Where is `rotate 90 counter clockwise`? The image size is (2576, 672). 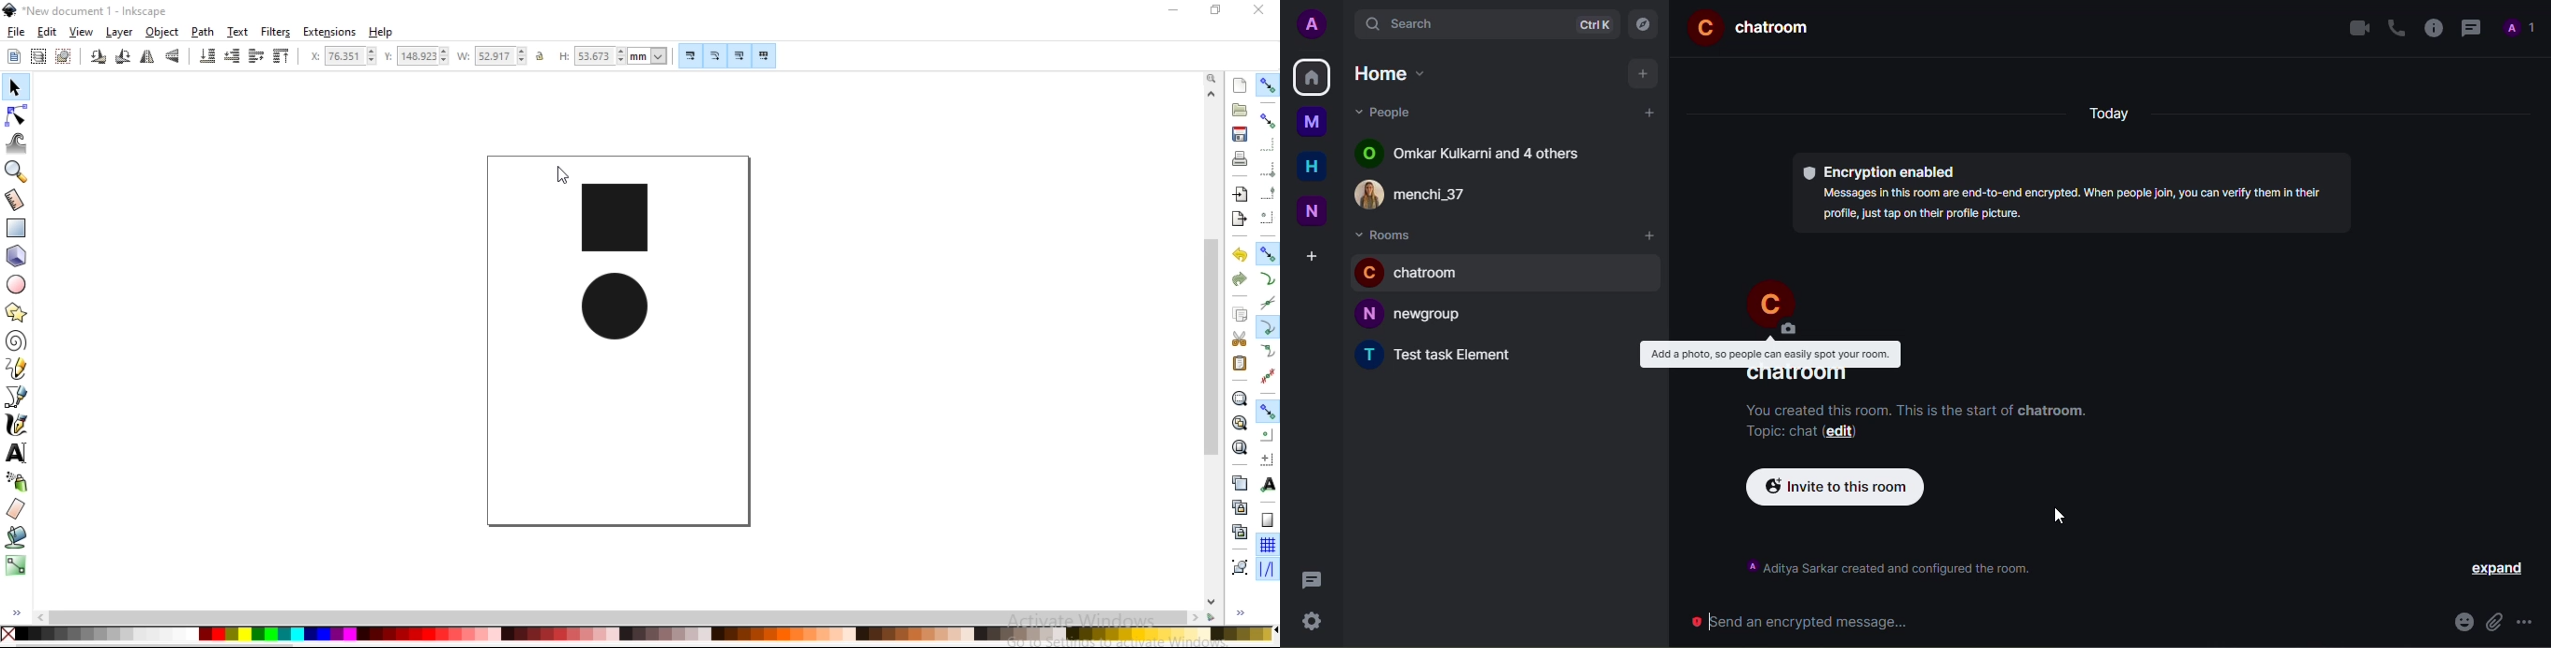
rotate 90 counter clockwise is located at coordinates (98, 59).